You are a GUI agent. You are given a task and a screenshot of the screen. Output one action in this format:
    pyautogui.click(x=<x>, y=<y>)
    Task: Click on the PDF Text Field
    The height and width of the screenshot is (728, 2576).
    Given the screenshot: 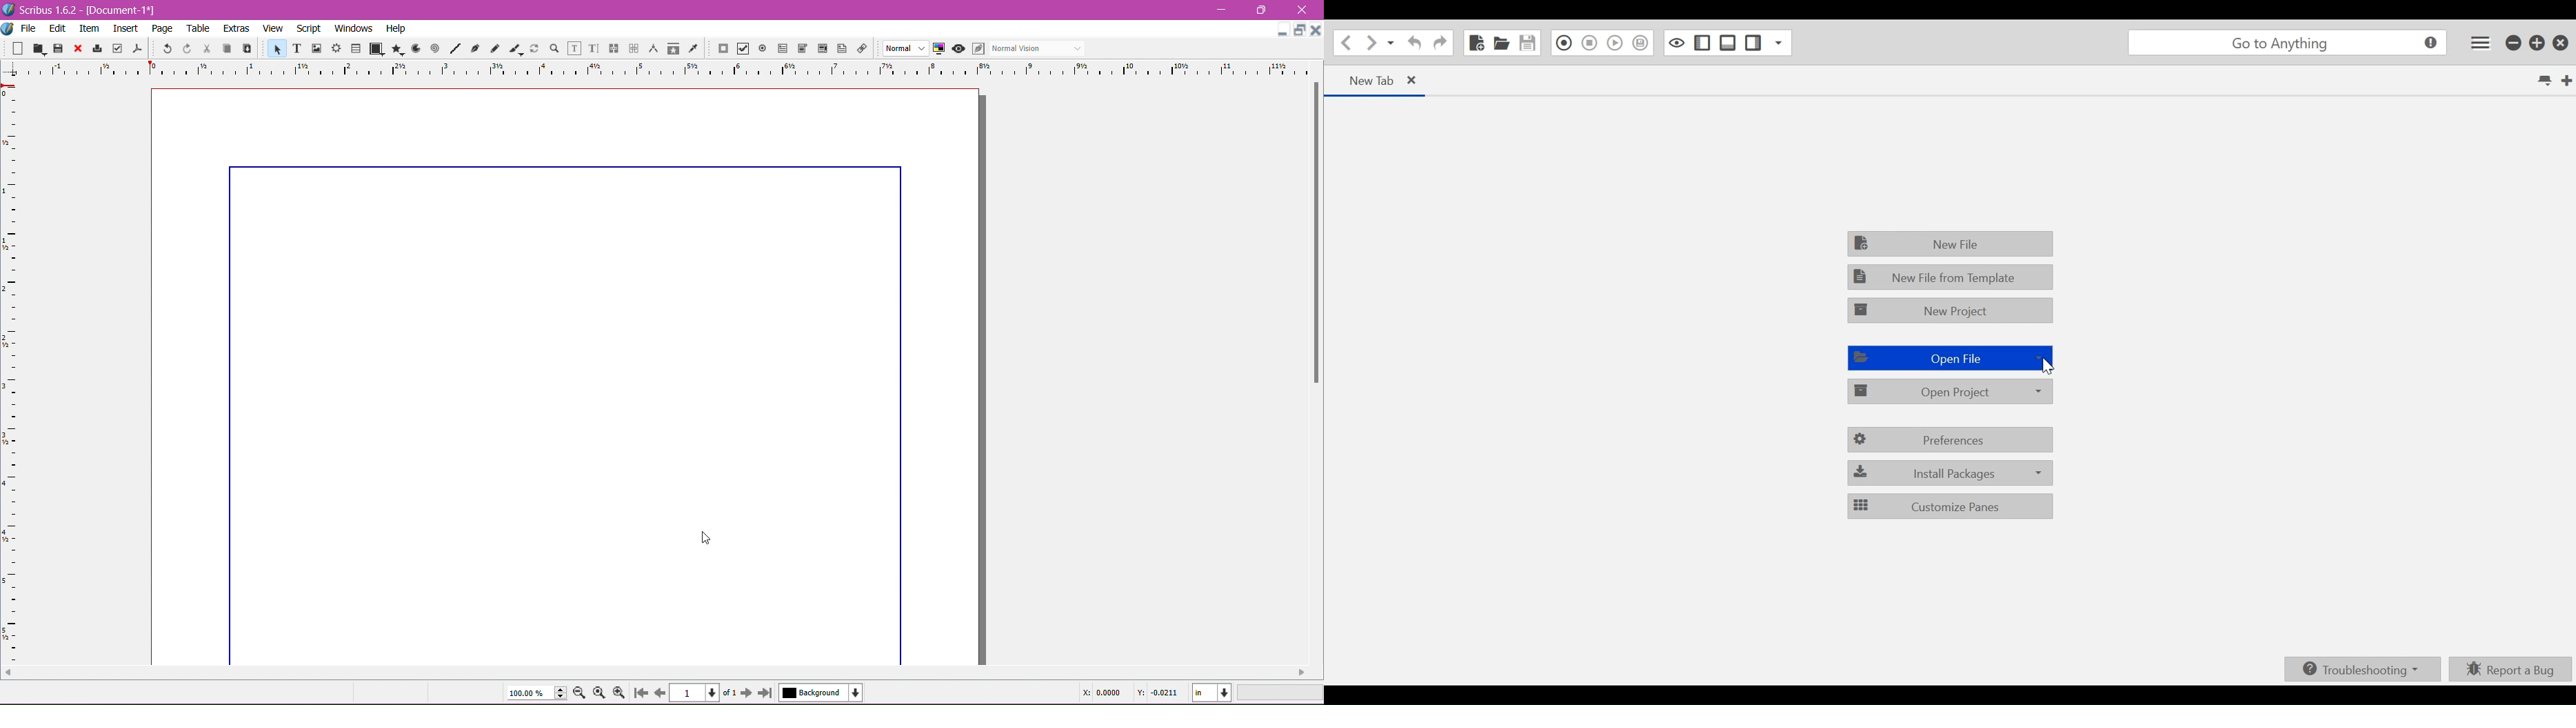 What is the action you would take?
    pyautogui.click(x=783, y=49)
    